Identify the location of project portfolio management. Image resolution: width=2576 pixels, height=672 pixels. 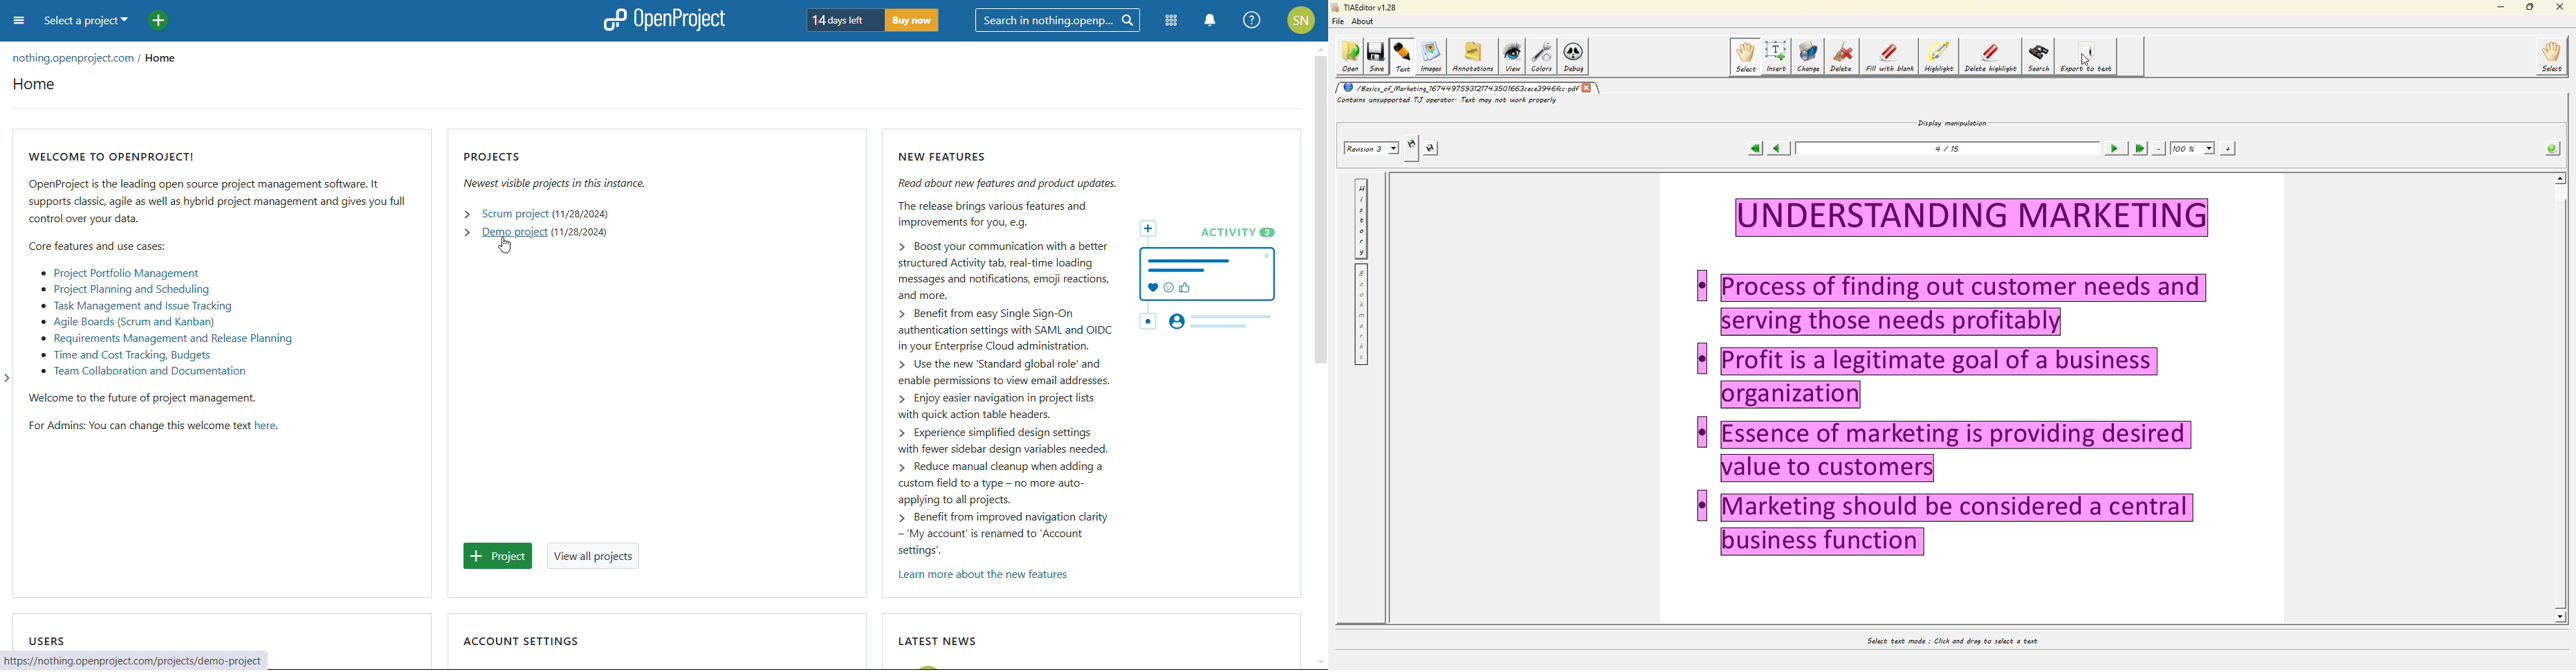
(120, 273).